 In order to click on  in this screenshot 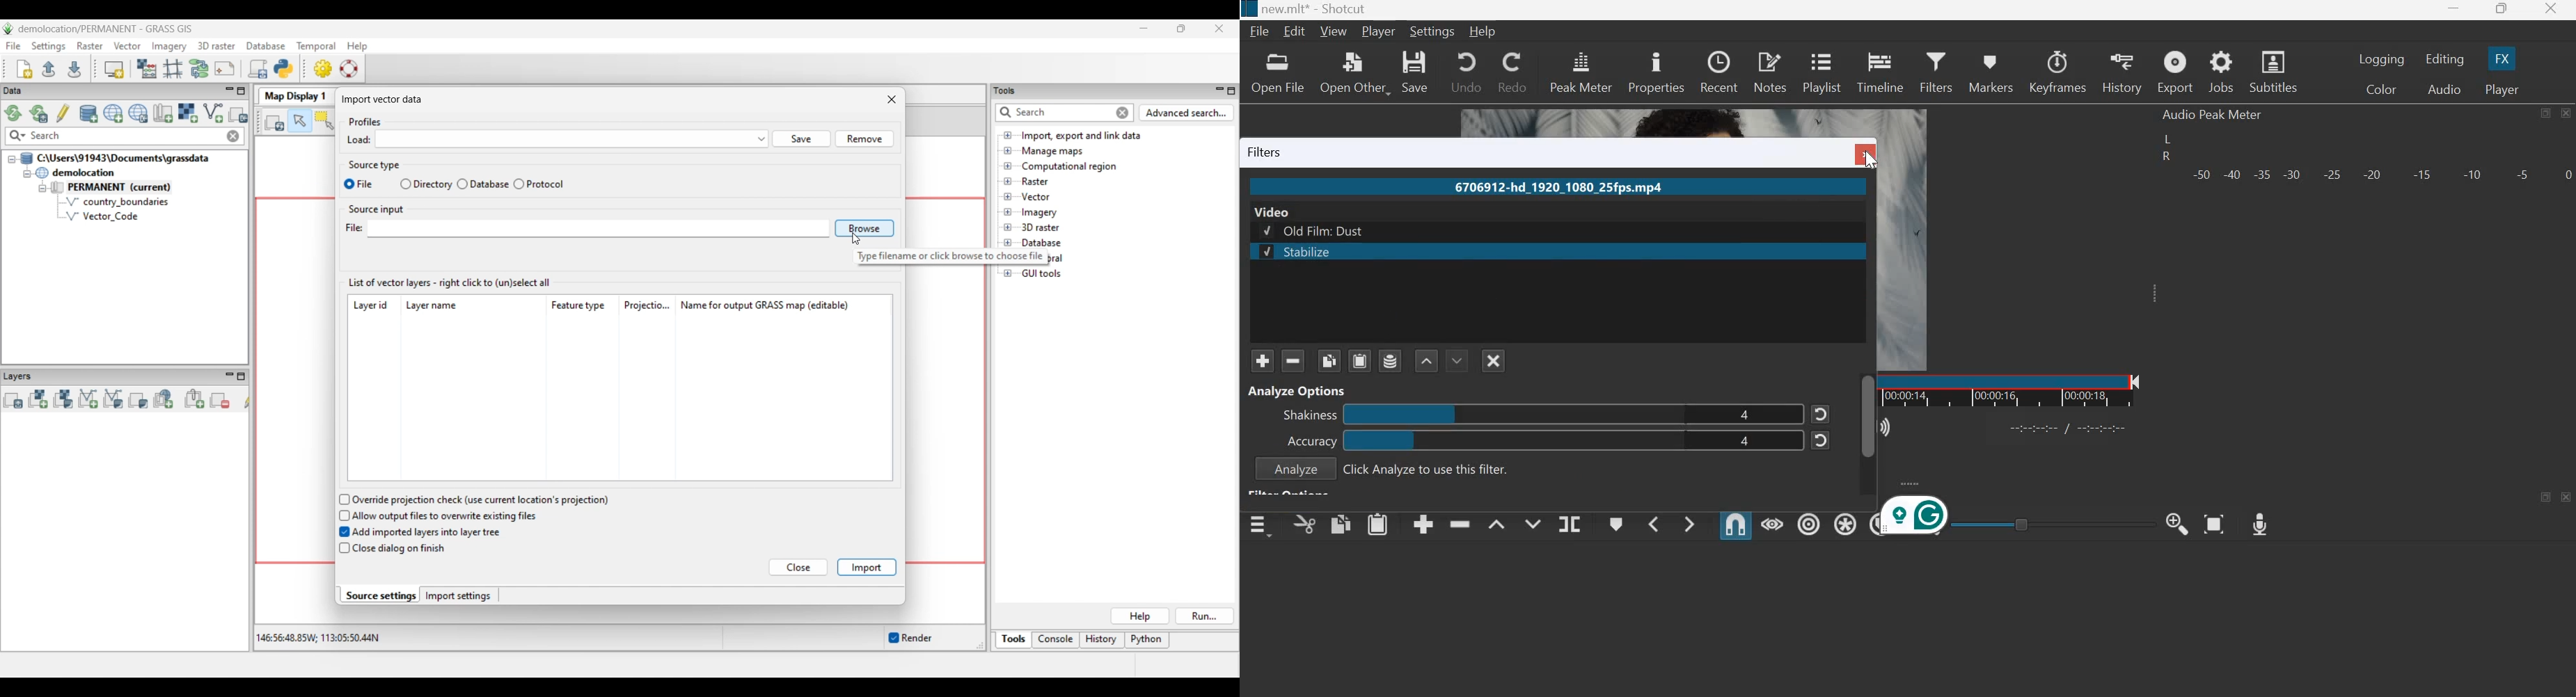, I will do `click(1279, 74)`.